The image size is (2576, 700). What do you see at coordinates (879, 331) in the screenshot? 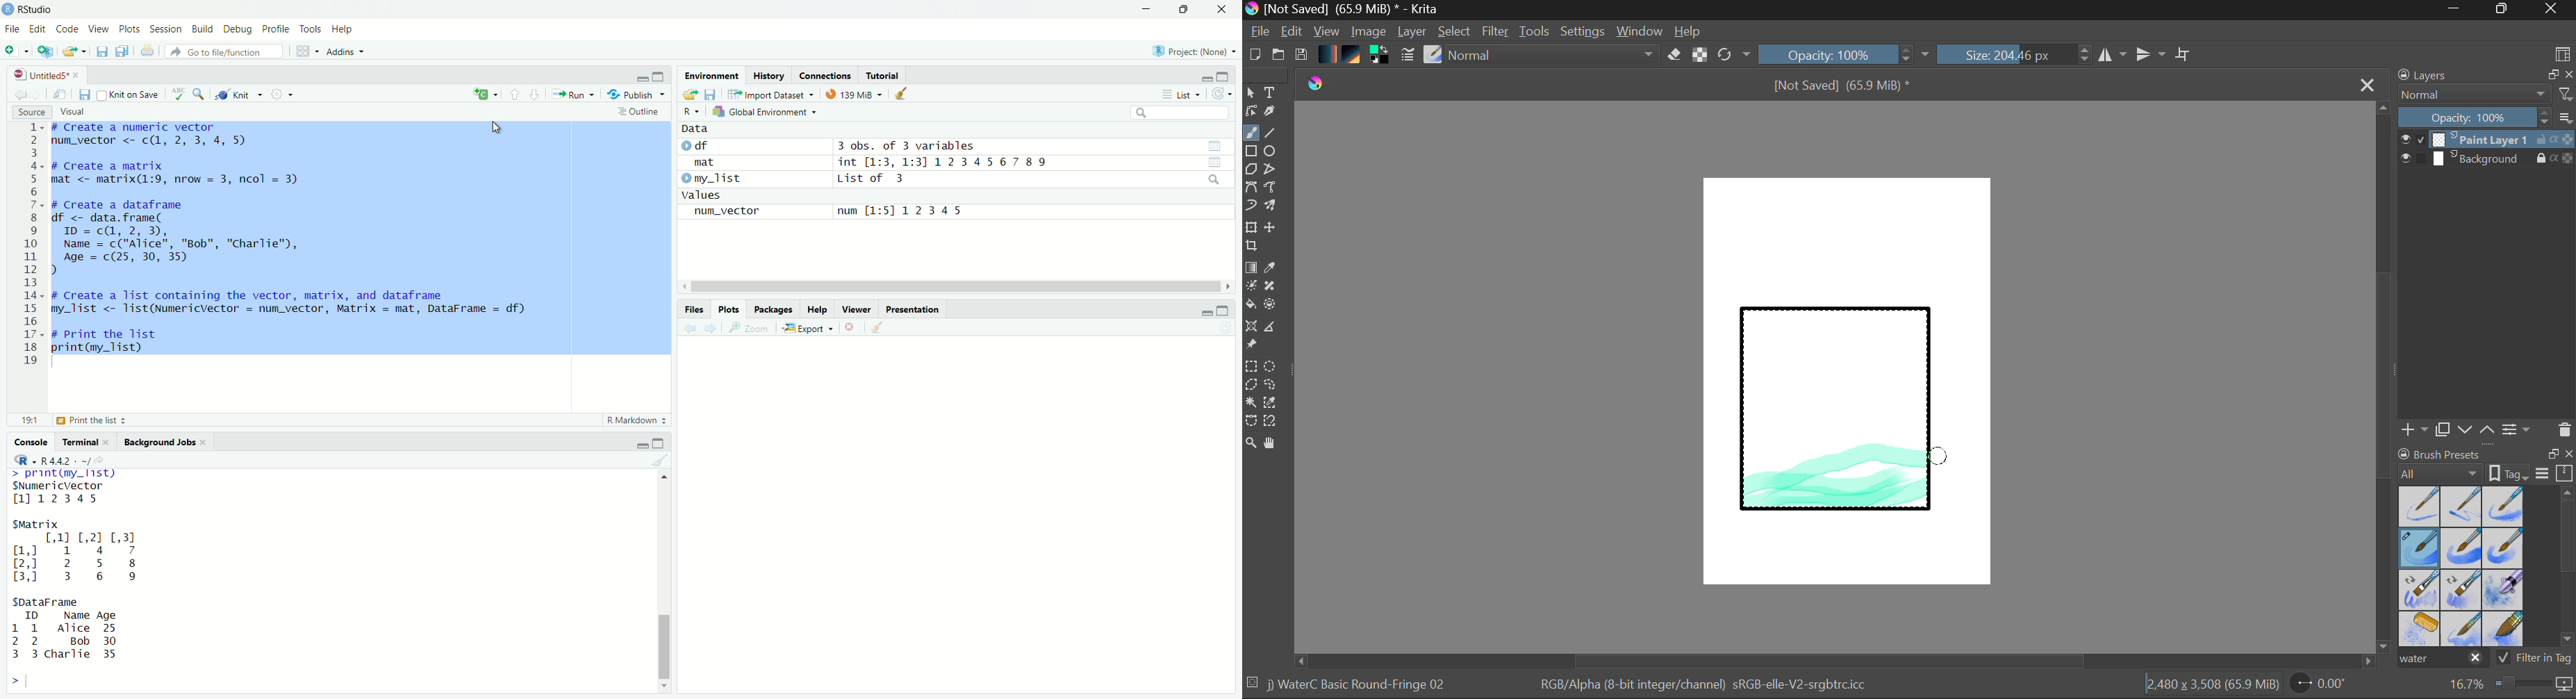
I see `clear` at bounding box center [879, 331].